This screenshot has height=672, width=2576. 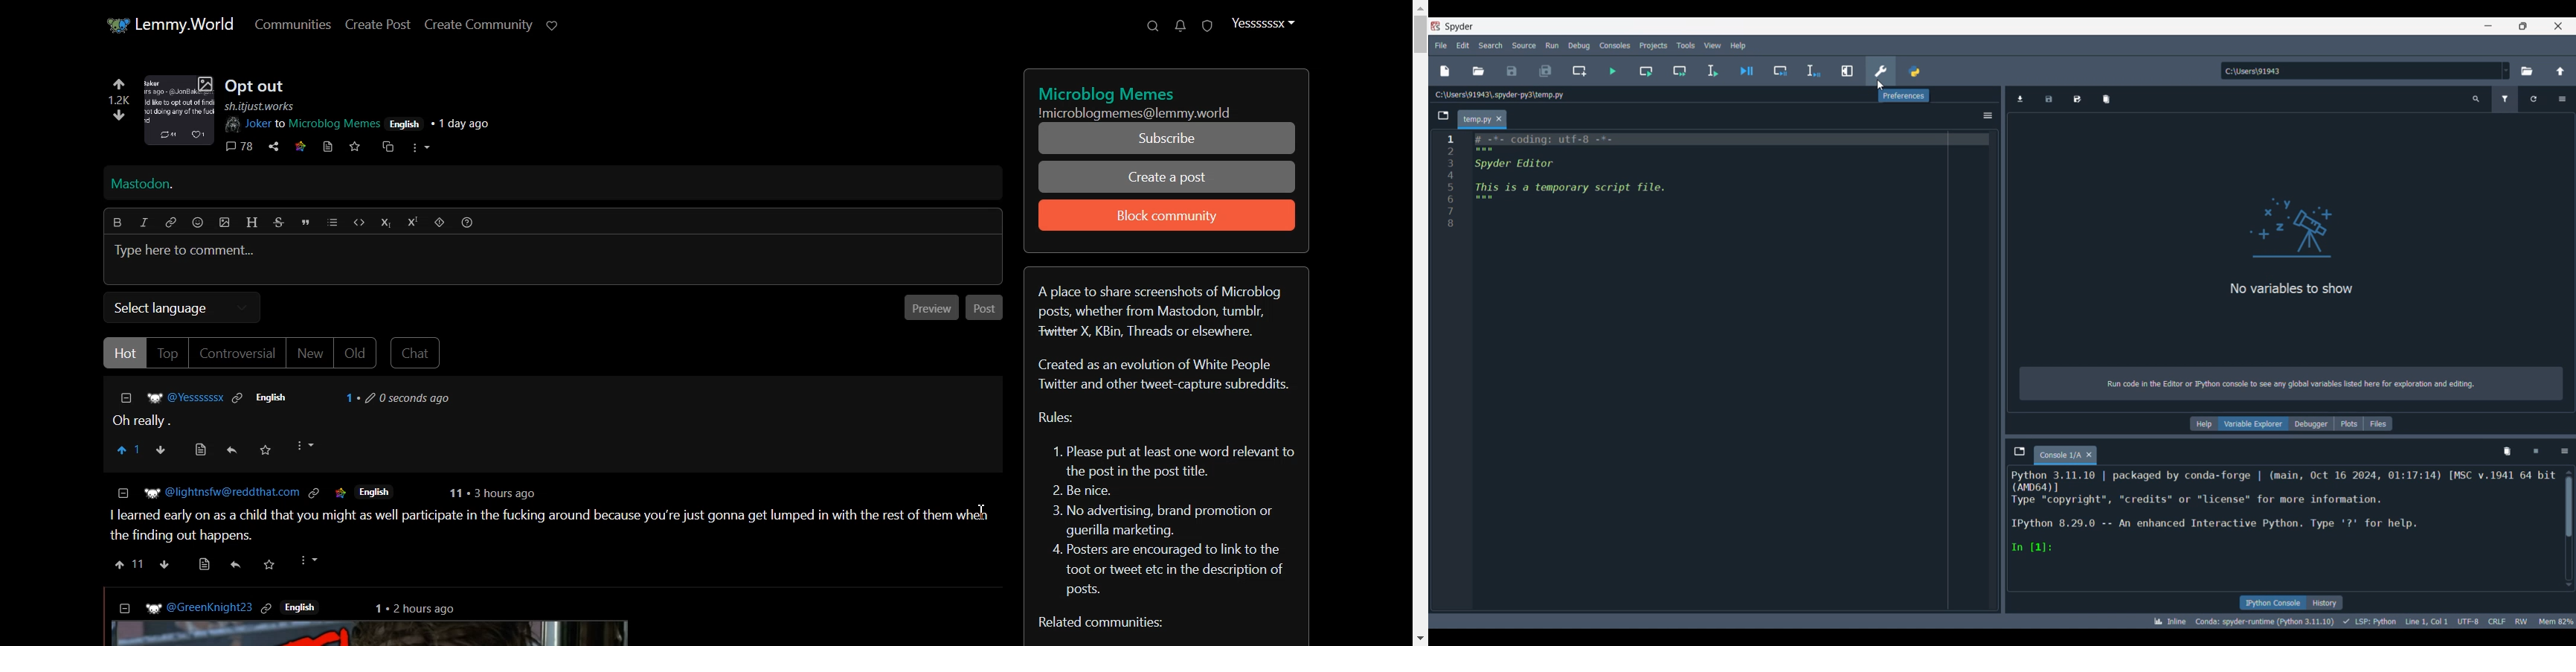 I want to click on downvote, so click(x=164, y=562).